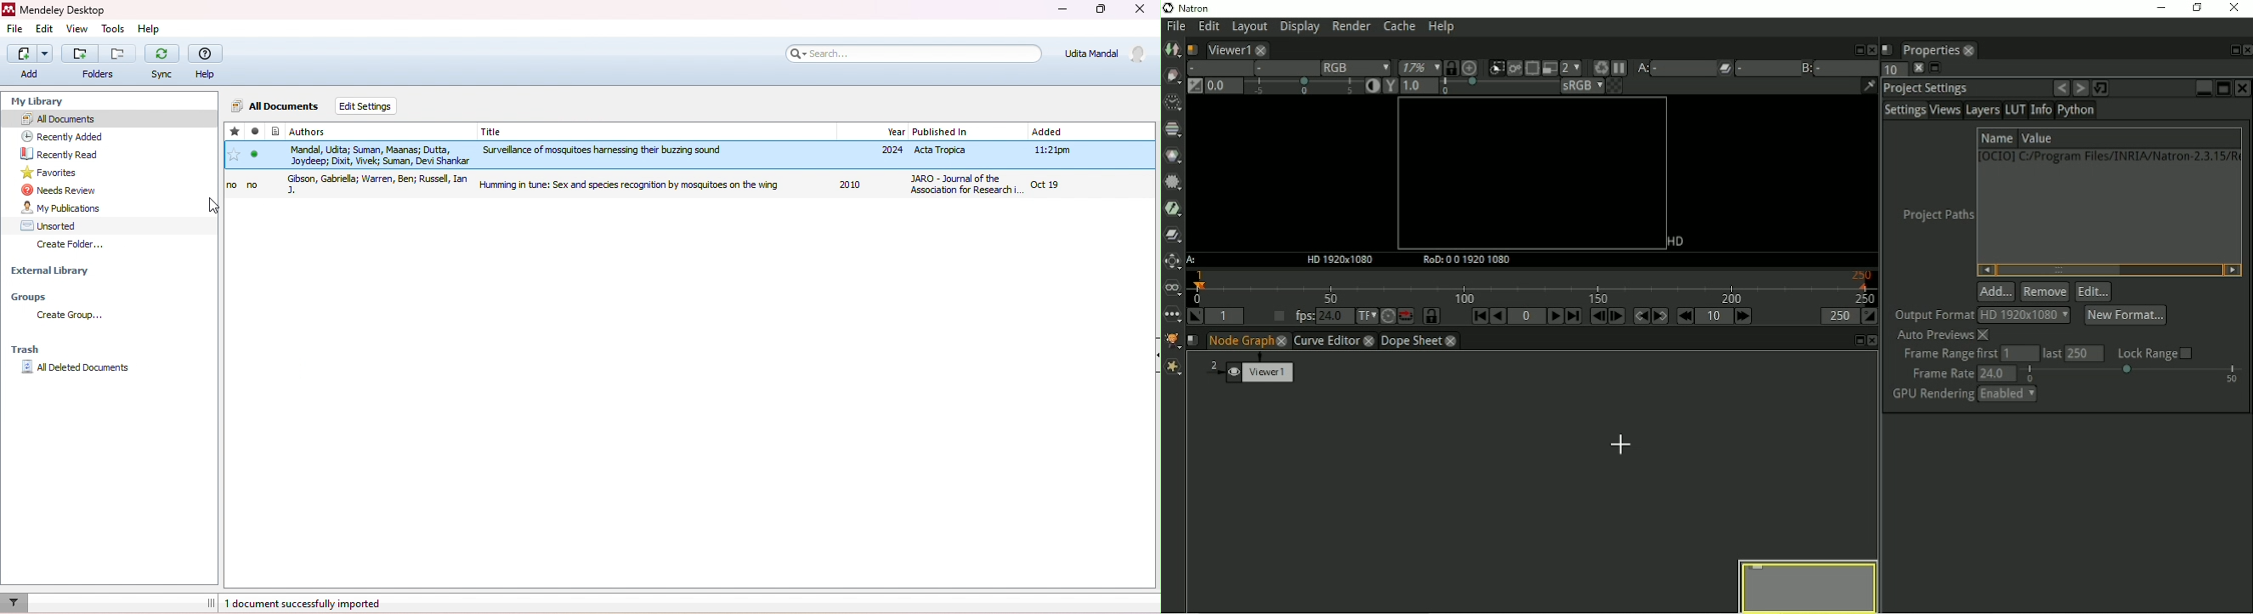  What do you see at coordinates (946, 133) in the screenshot?
I see `published in` at bounding box center [946, 133].